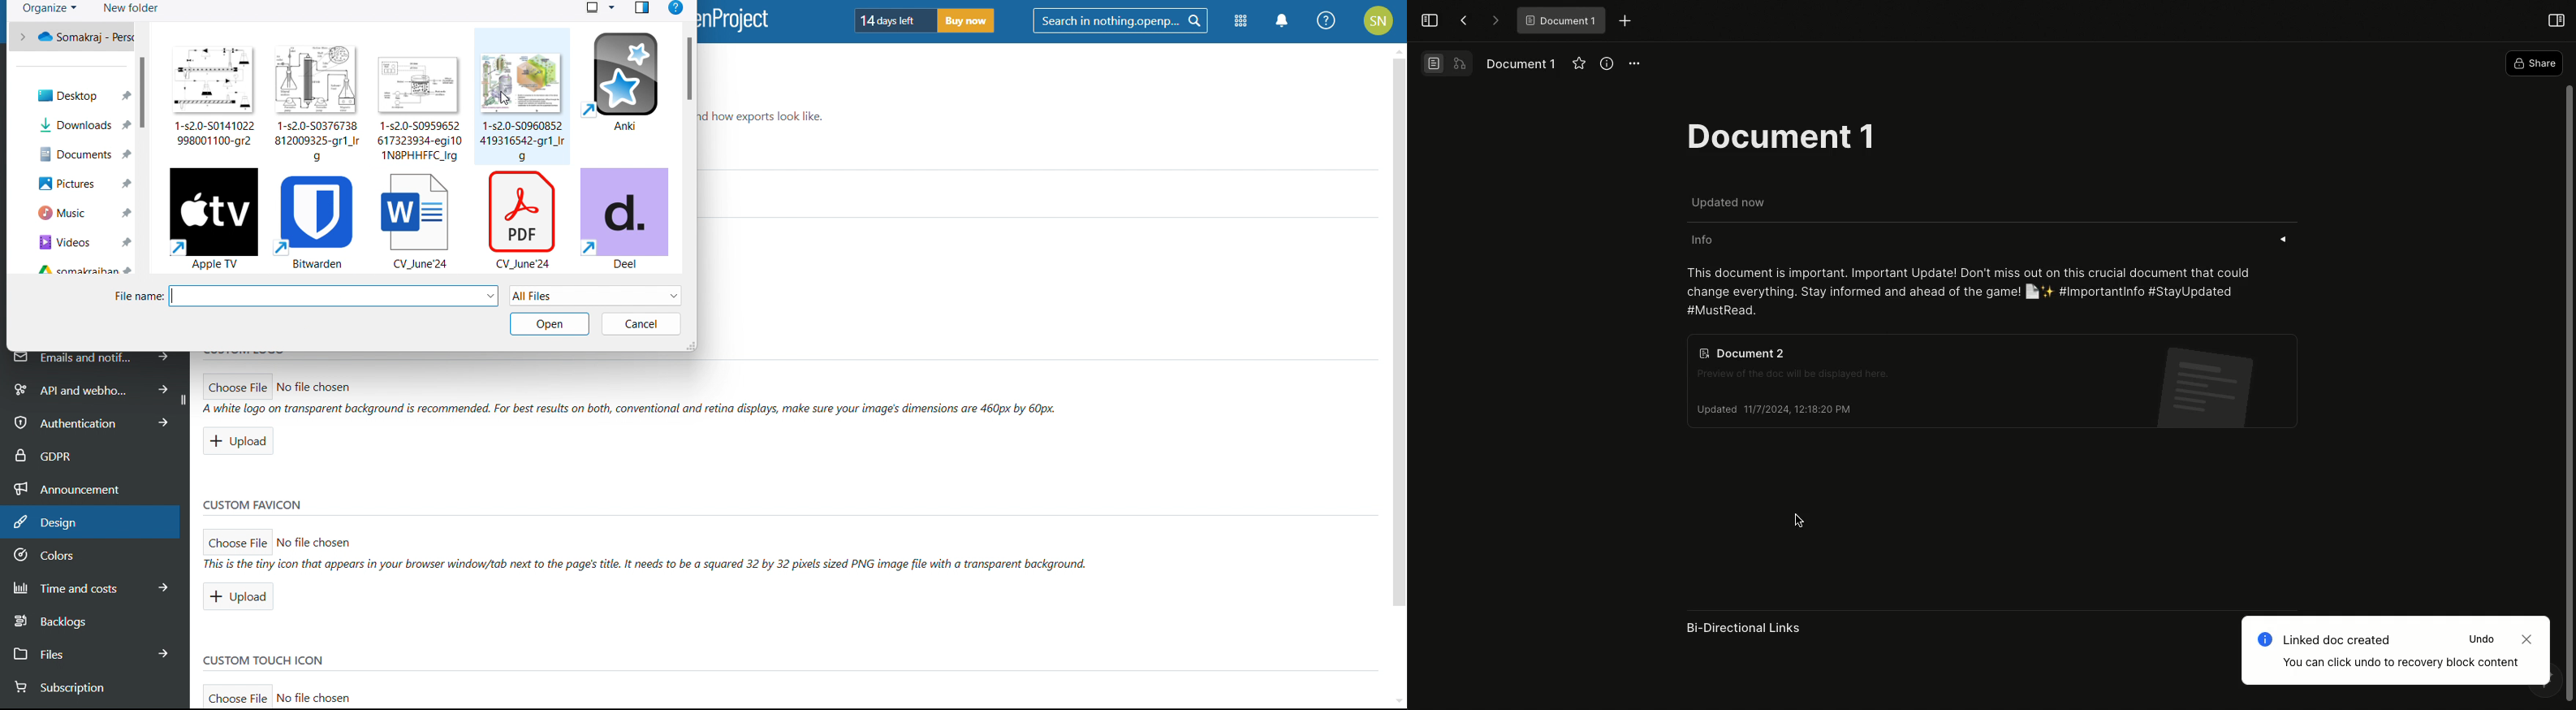 This screenshot has width=2576, height=728. What do you see at coordinates (1399, 48) in the screenshot?
I see `scroll up` at bounding box center [1399, 48].